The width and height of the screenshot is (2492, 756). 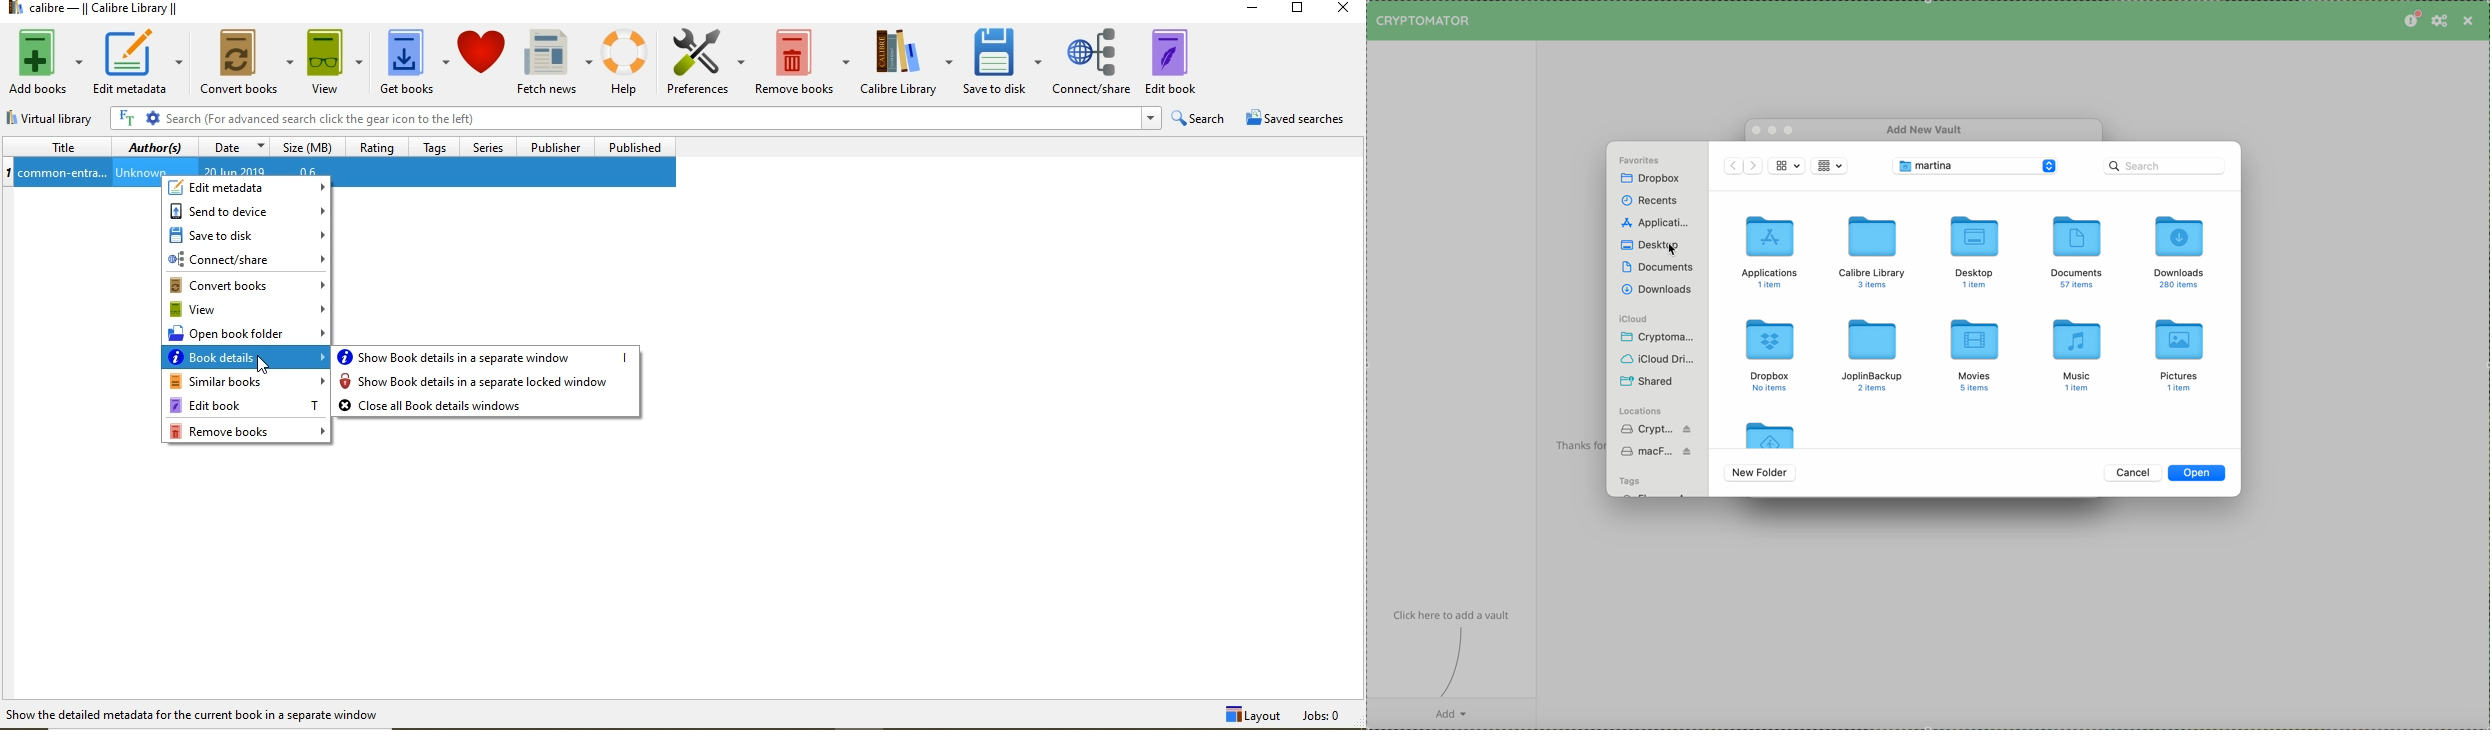 I want to click on Layout, so click(x=1250, y=716).